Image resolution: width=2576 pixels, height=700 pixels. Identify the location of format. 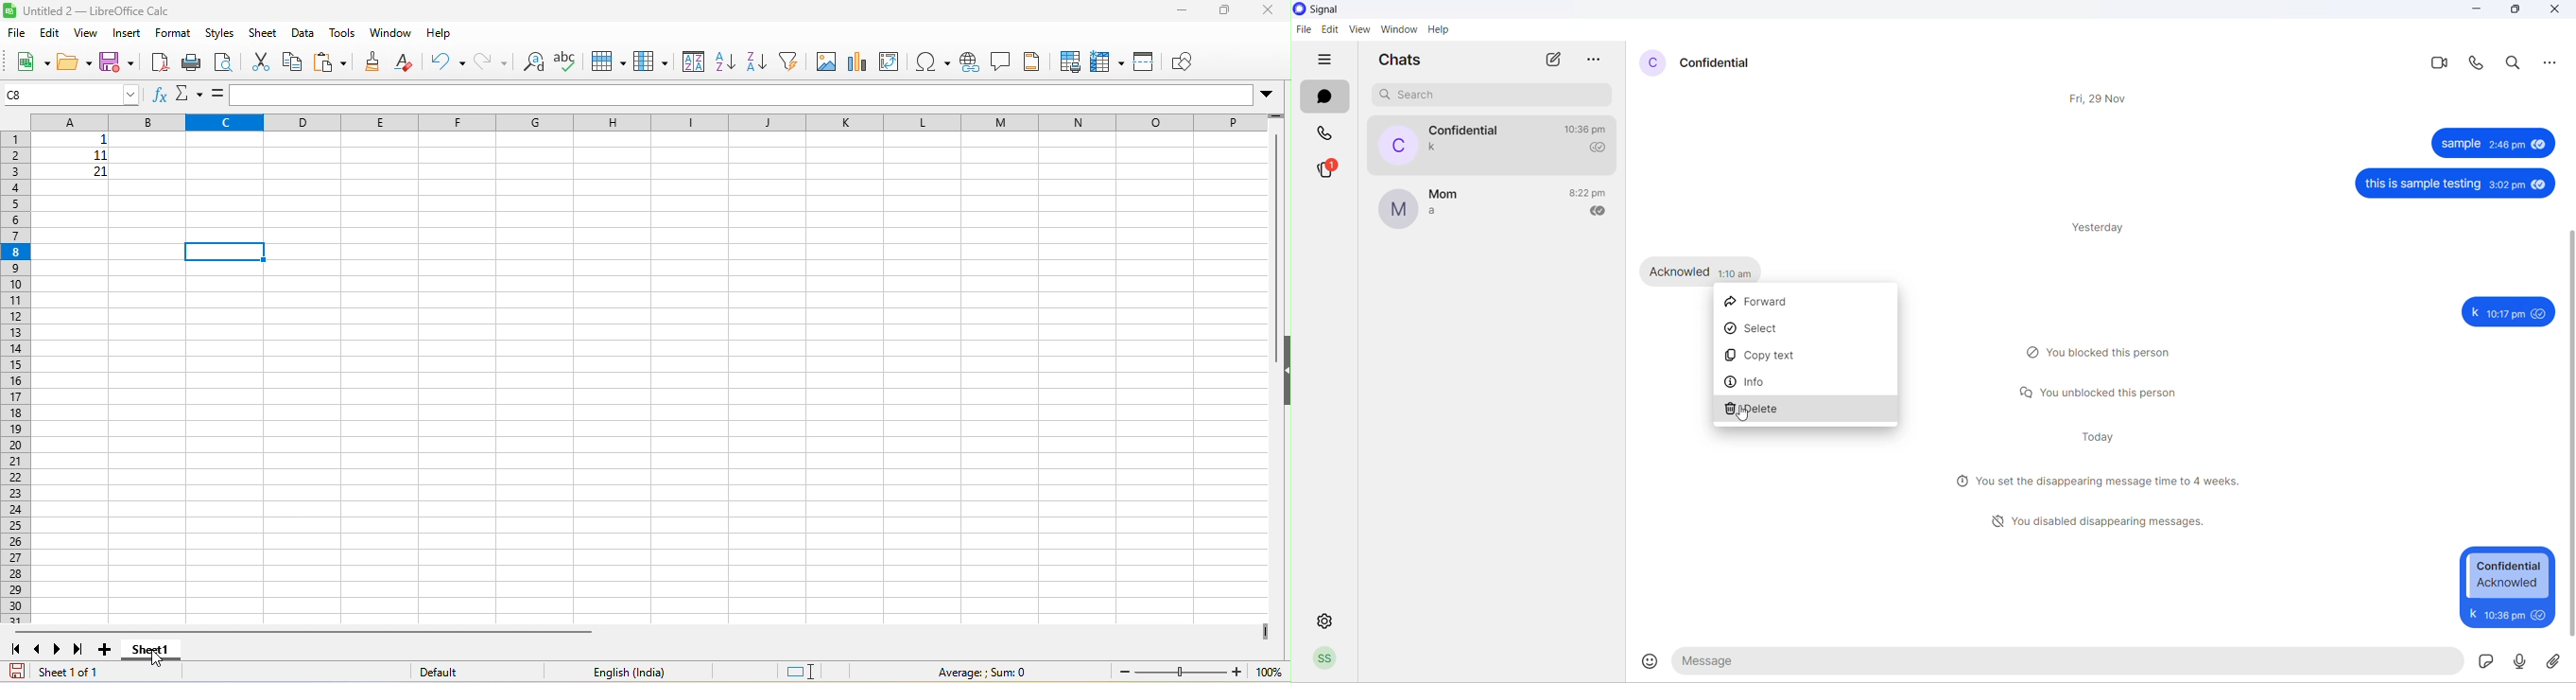
(174, 34).